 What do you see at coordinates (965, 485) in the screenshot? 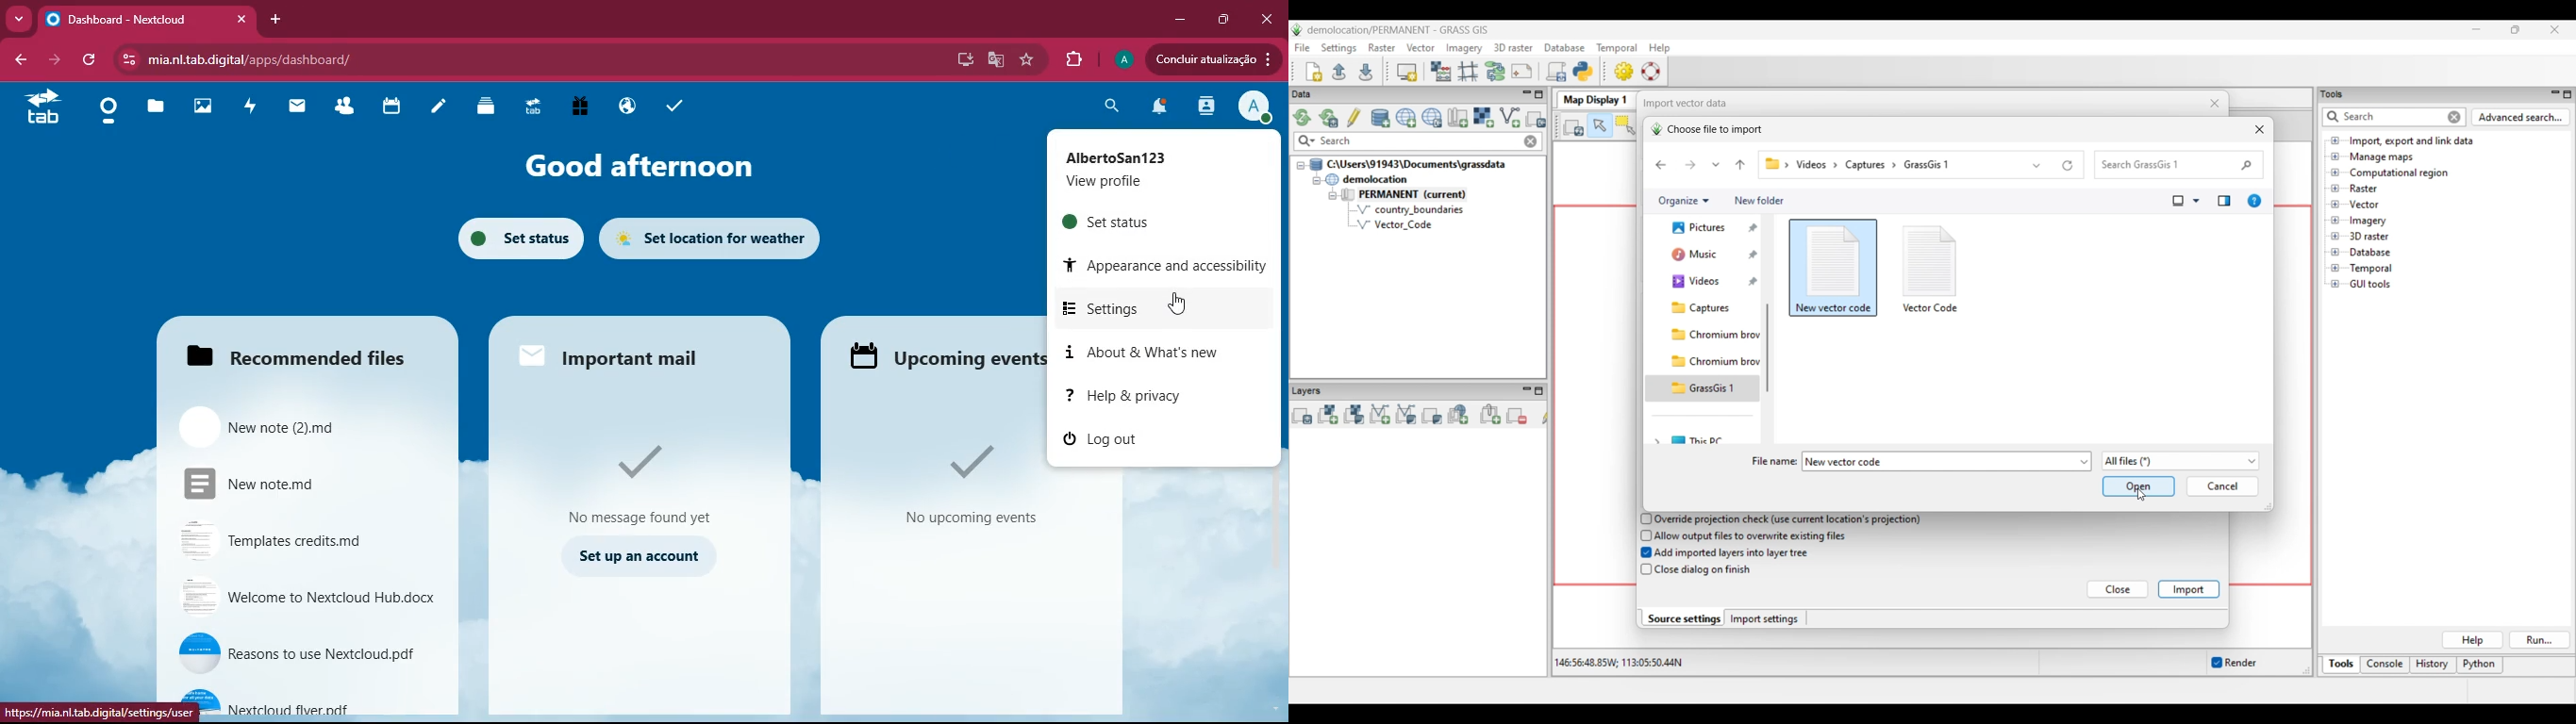
I see `events` at bounding box center [965, 485].